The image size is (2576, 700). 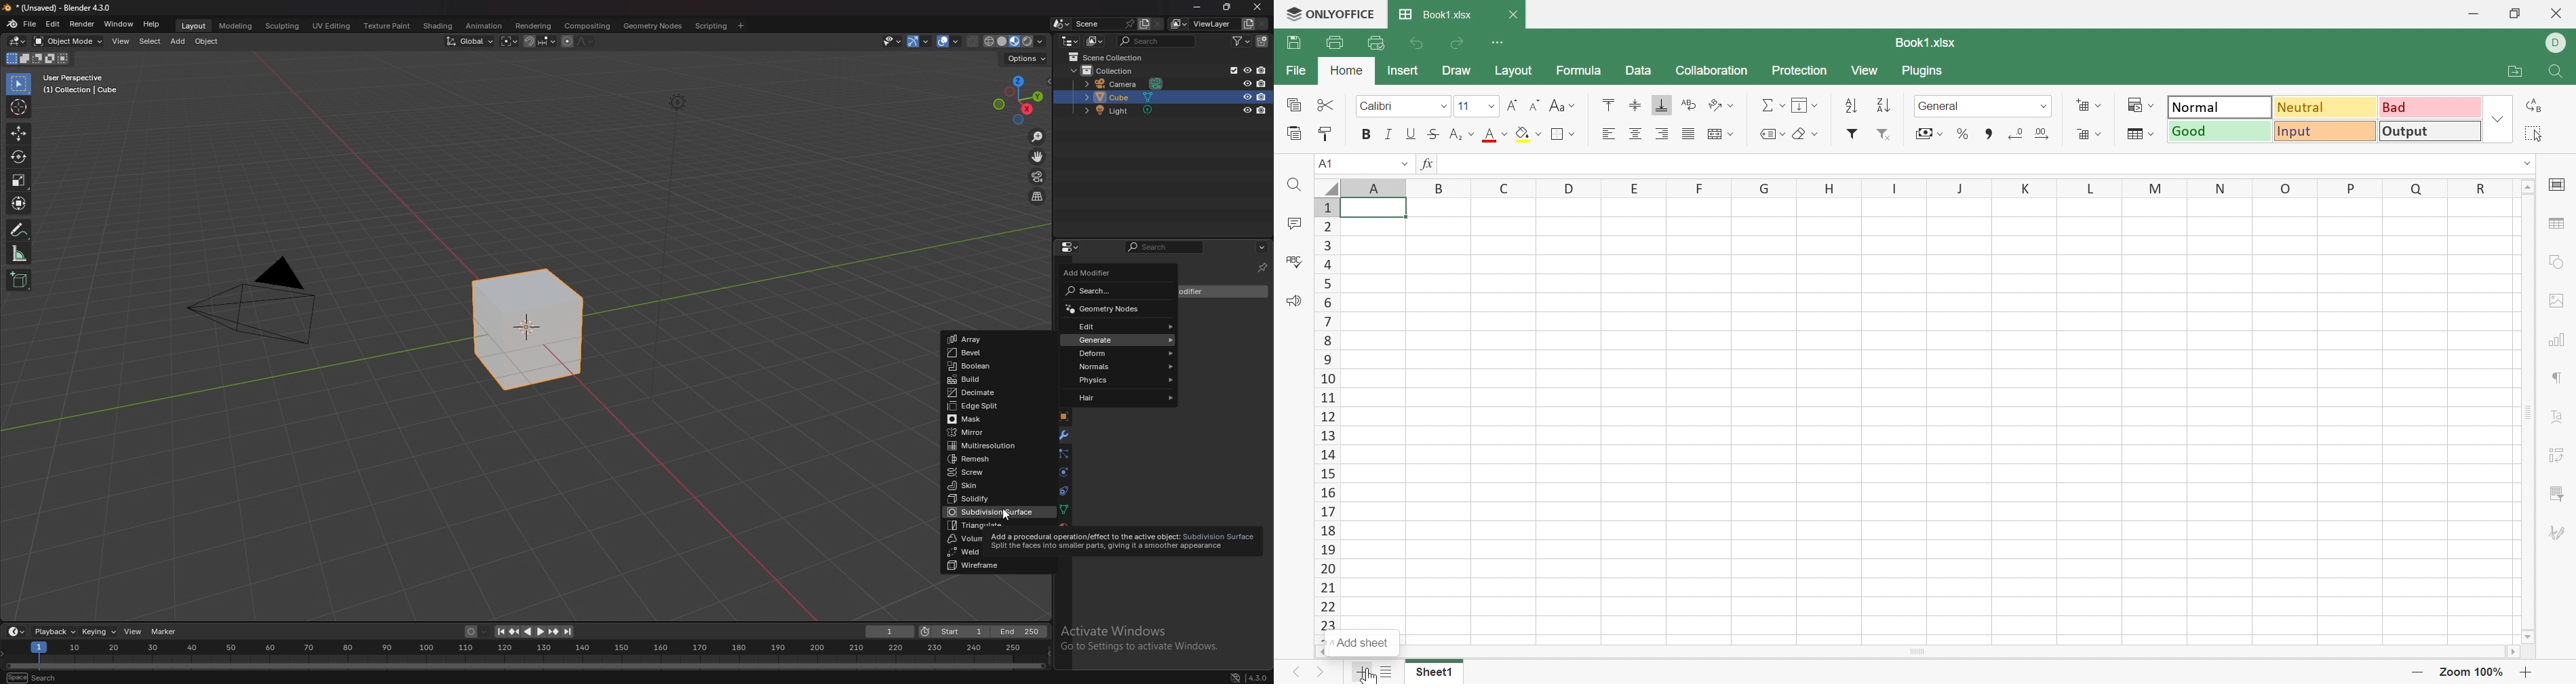 What do you see at coordinates (1117, 309) in the screenshot?
I see `geometry nodes` at bounding box center [1117, 309].